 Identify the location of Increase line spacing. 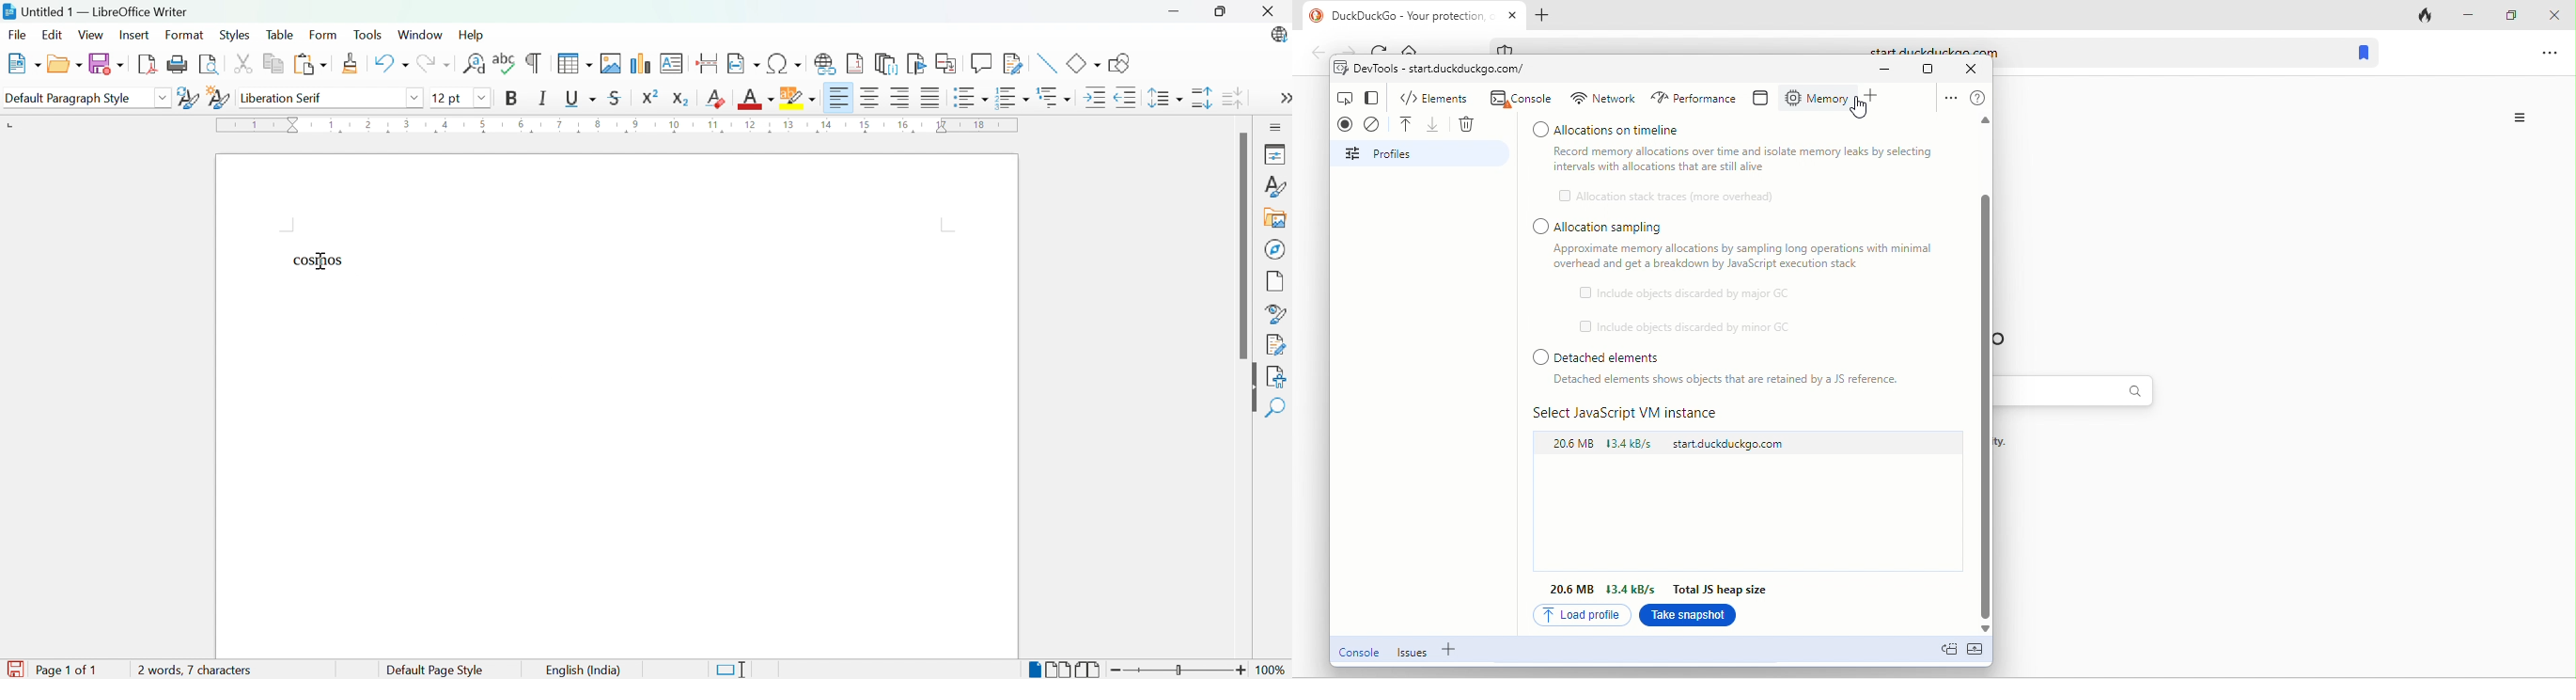
(1202, 98).